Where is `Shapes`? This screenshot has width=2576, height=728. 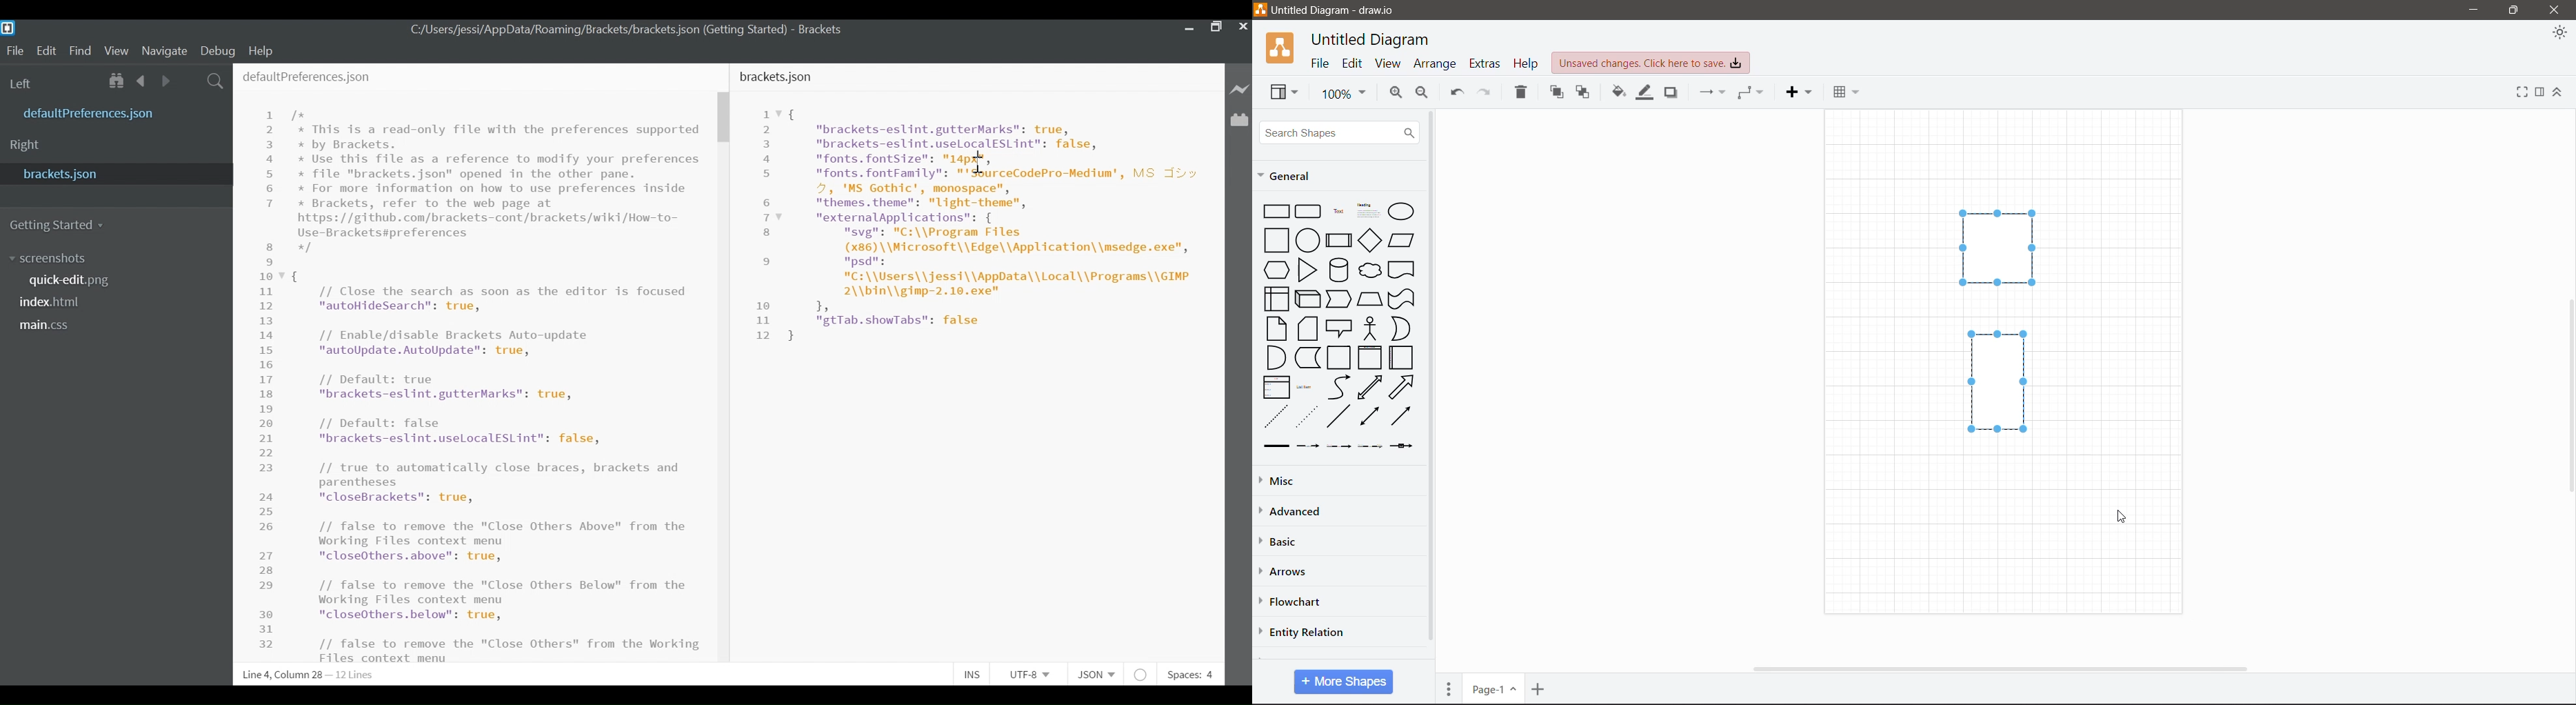
Shapes is located at coordinates (2007, 340).